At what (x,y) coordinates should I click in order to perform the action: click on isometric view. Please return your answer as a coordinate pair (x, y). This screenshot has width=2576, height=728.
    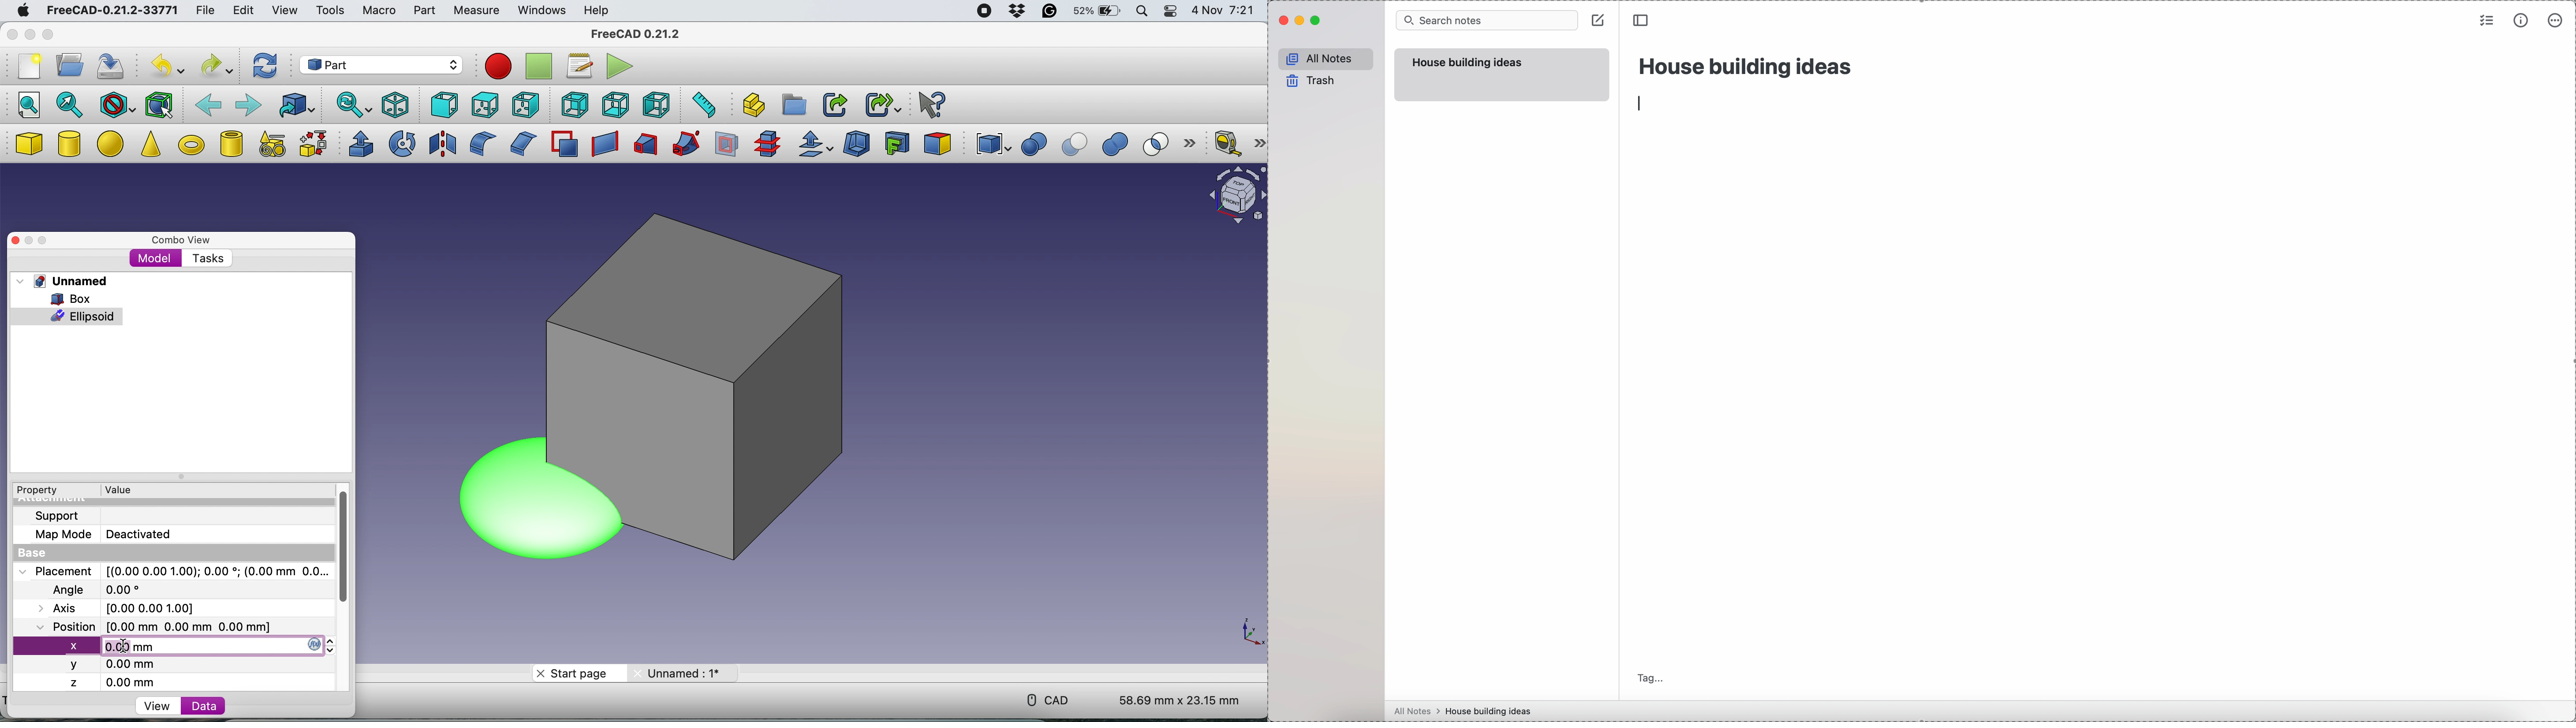
    Looking at the image, I should click on (396, 105).